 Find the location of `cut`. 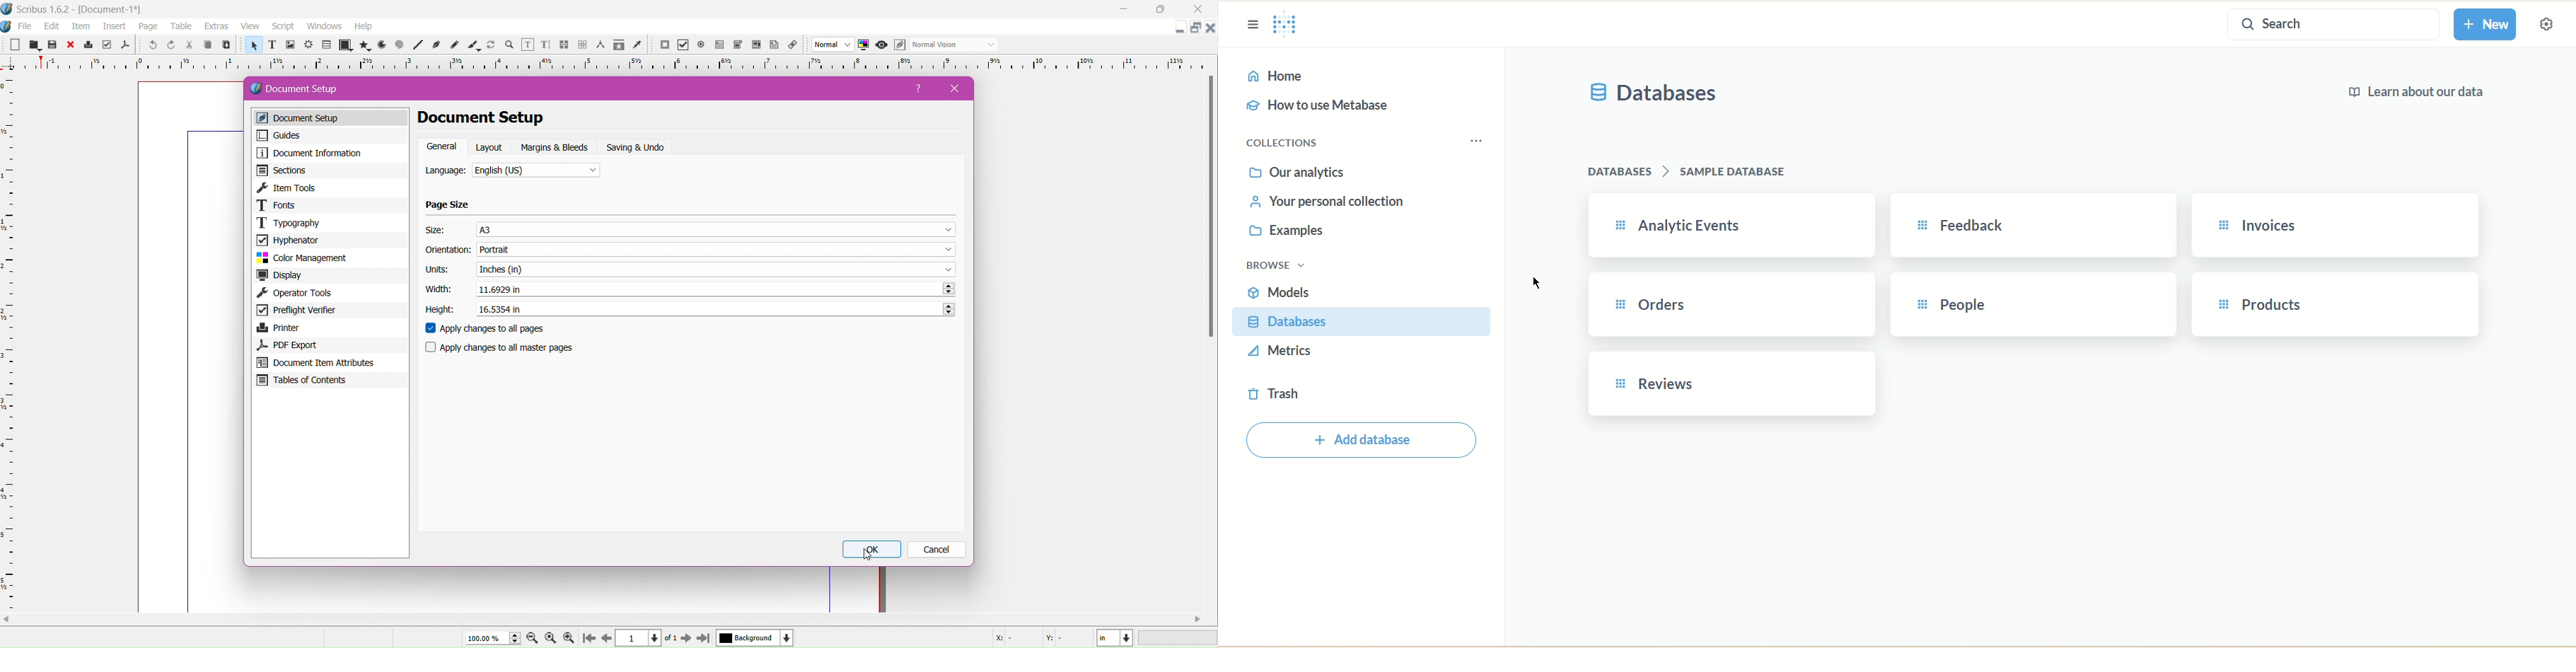

cut is located at coordinates (188, 46).